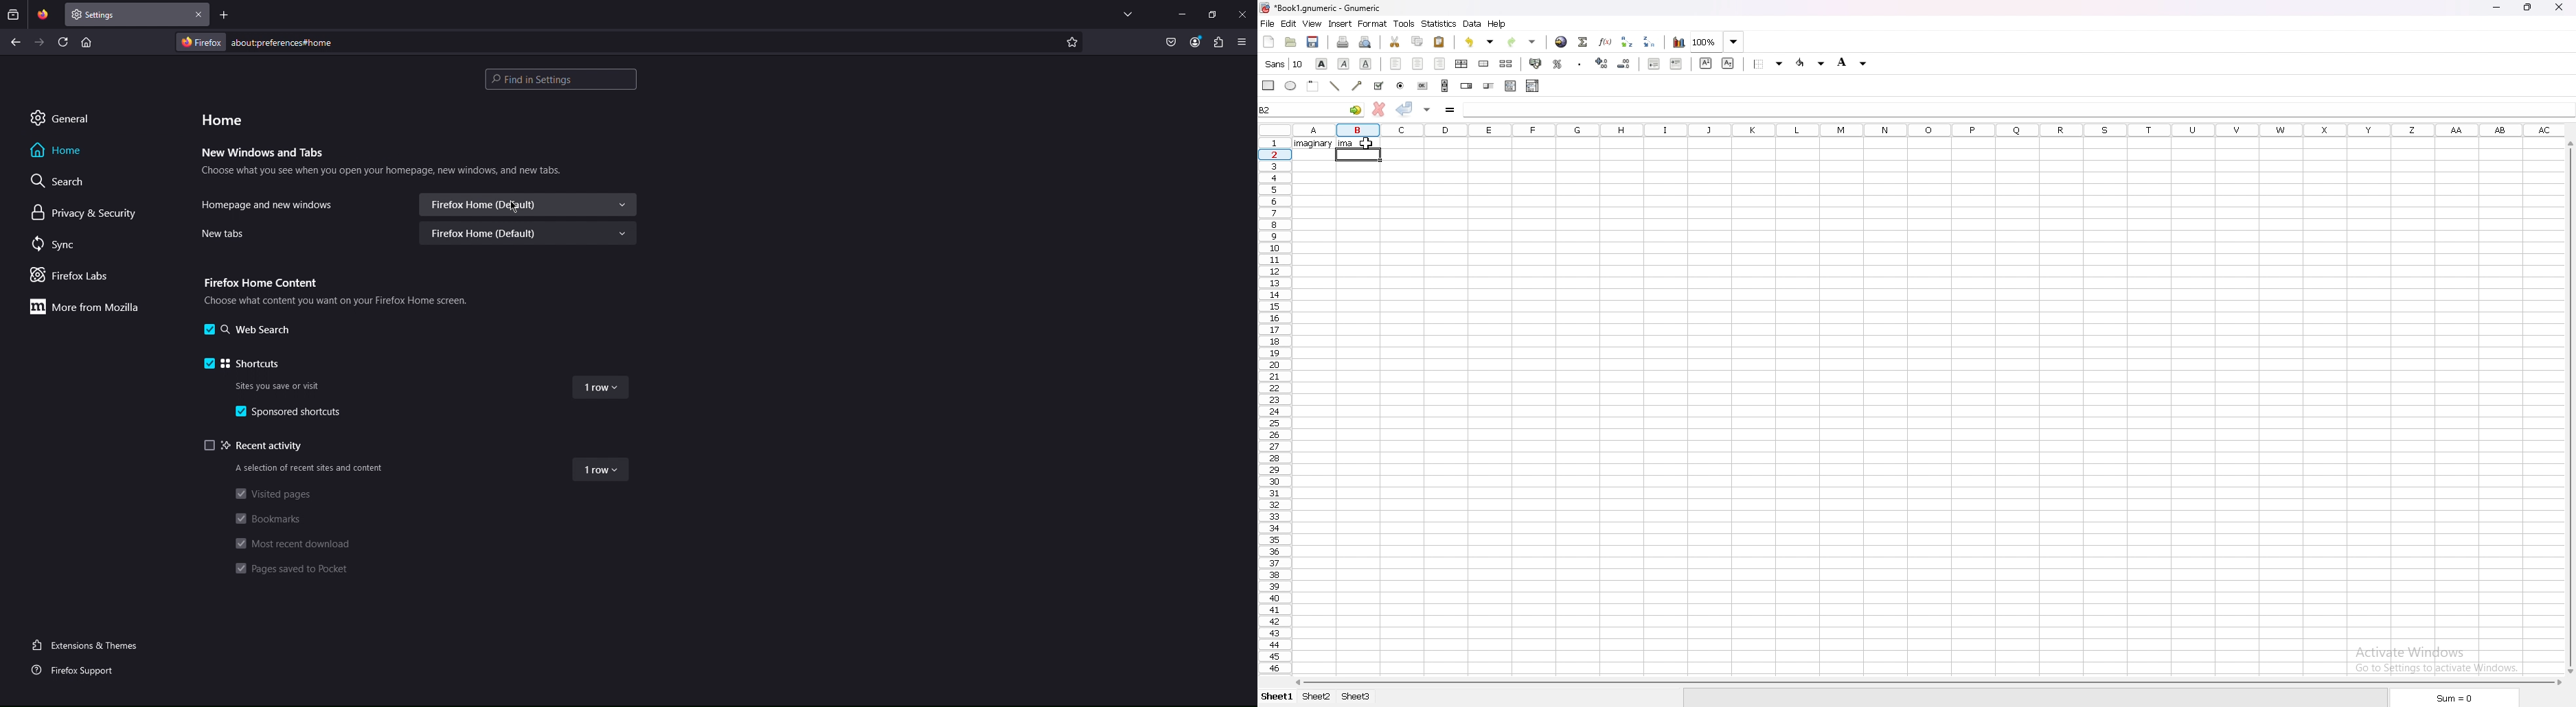 This screenshot has height=728, width=2576. I want to click on Firefox Home (Default), so click(528, 204).